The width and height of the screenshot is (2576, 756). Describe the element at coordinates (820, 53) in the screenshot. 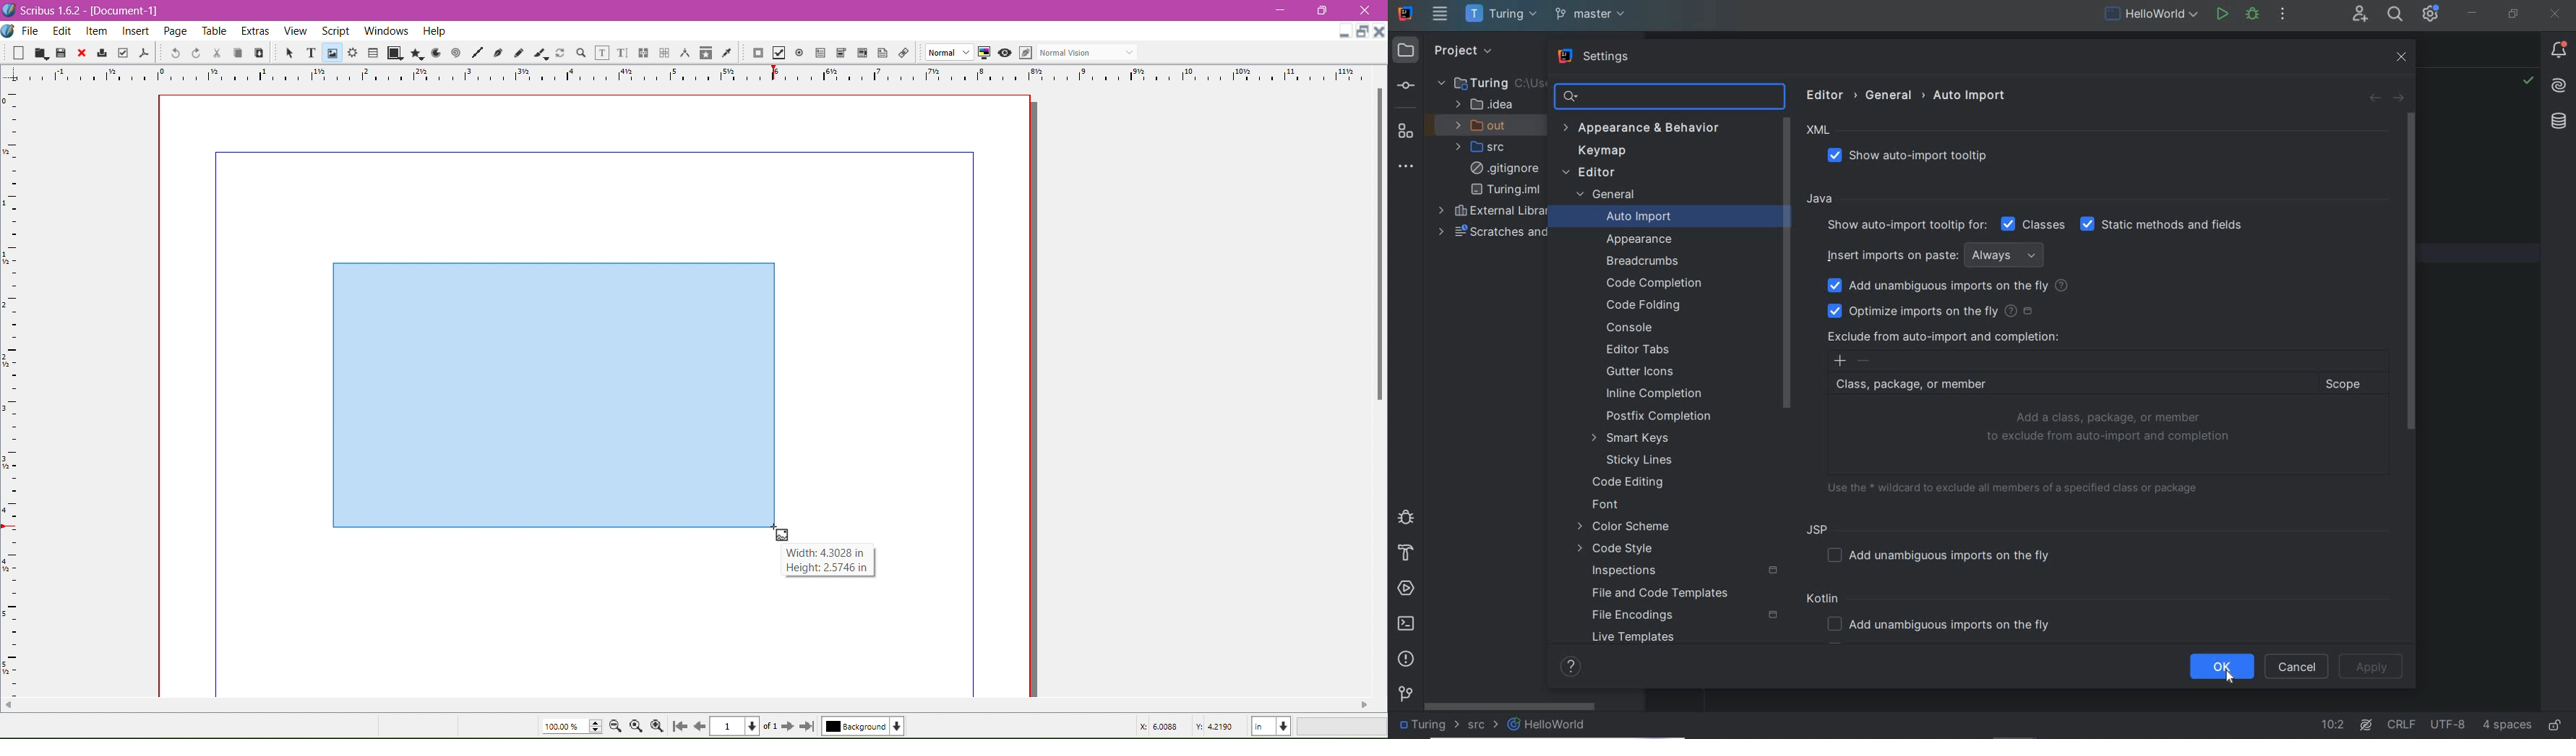

I see `PDF text Field` at that location.